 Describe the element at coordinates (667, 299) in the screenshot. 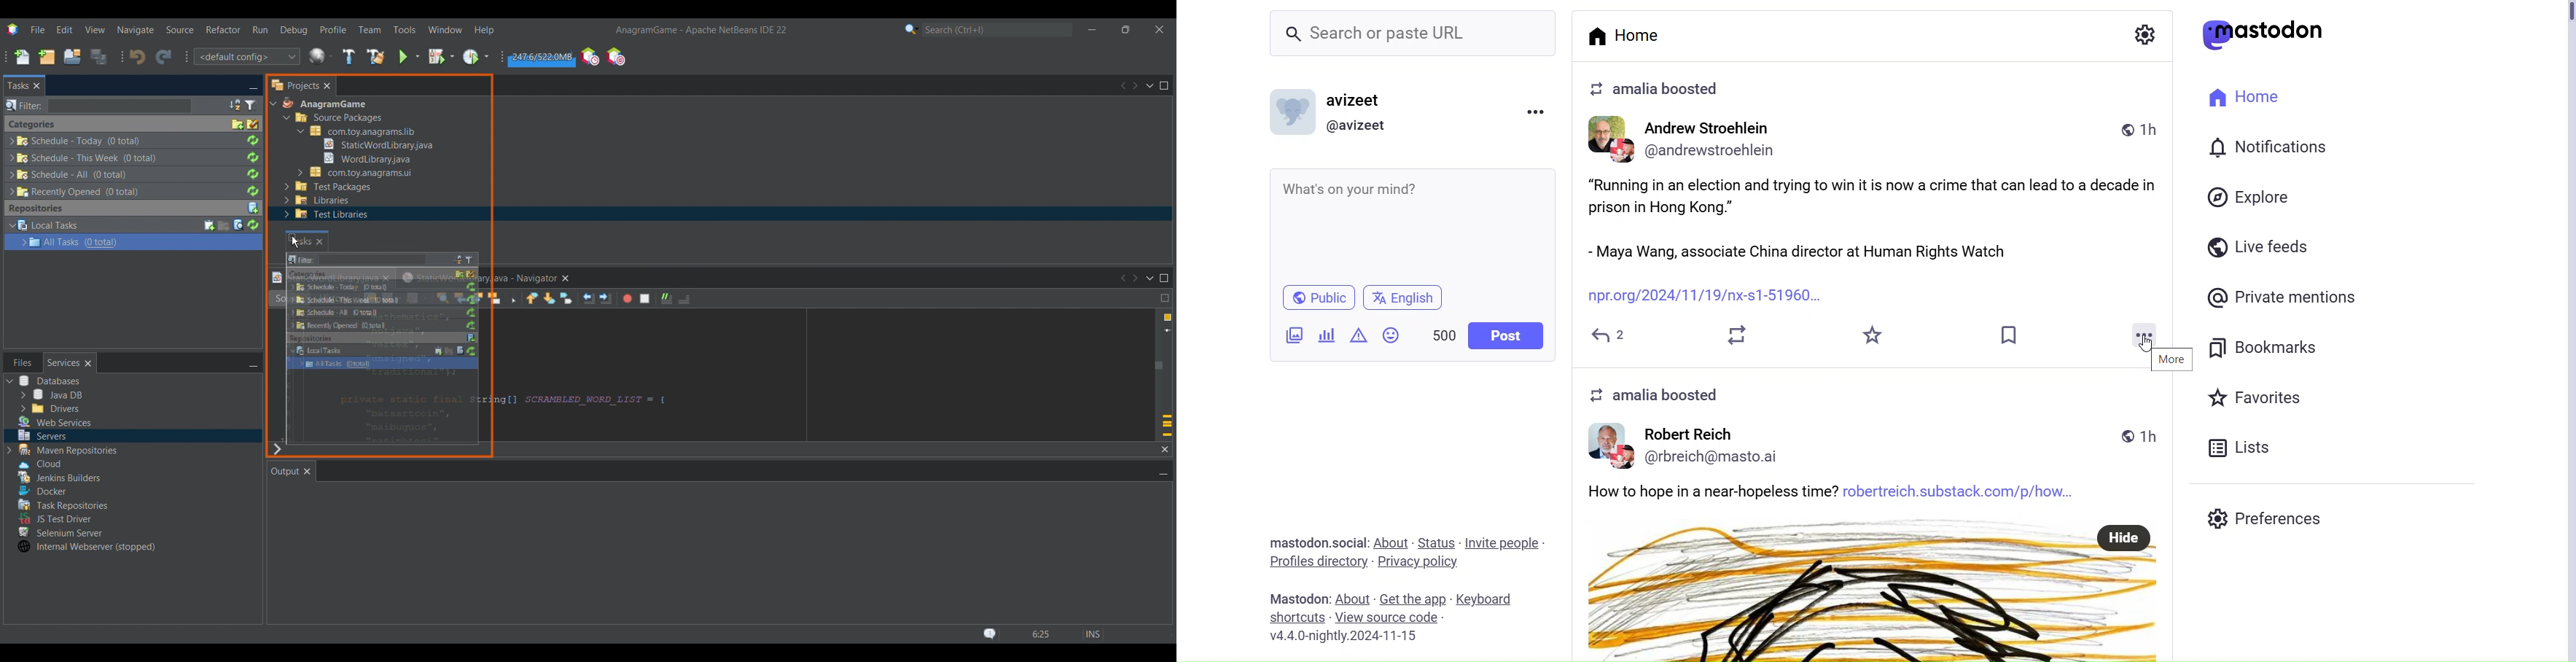

I see `Comment` at that location.